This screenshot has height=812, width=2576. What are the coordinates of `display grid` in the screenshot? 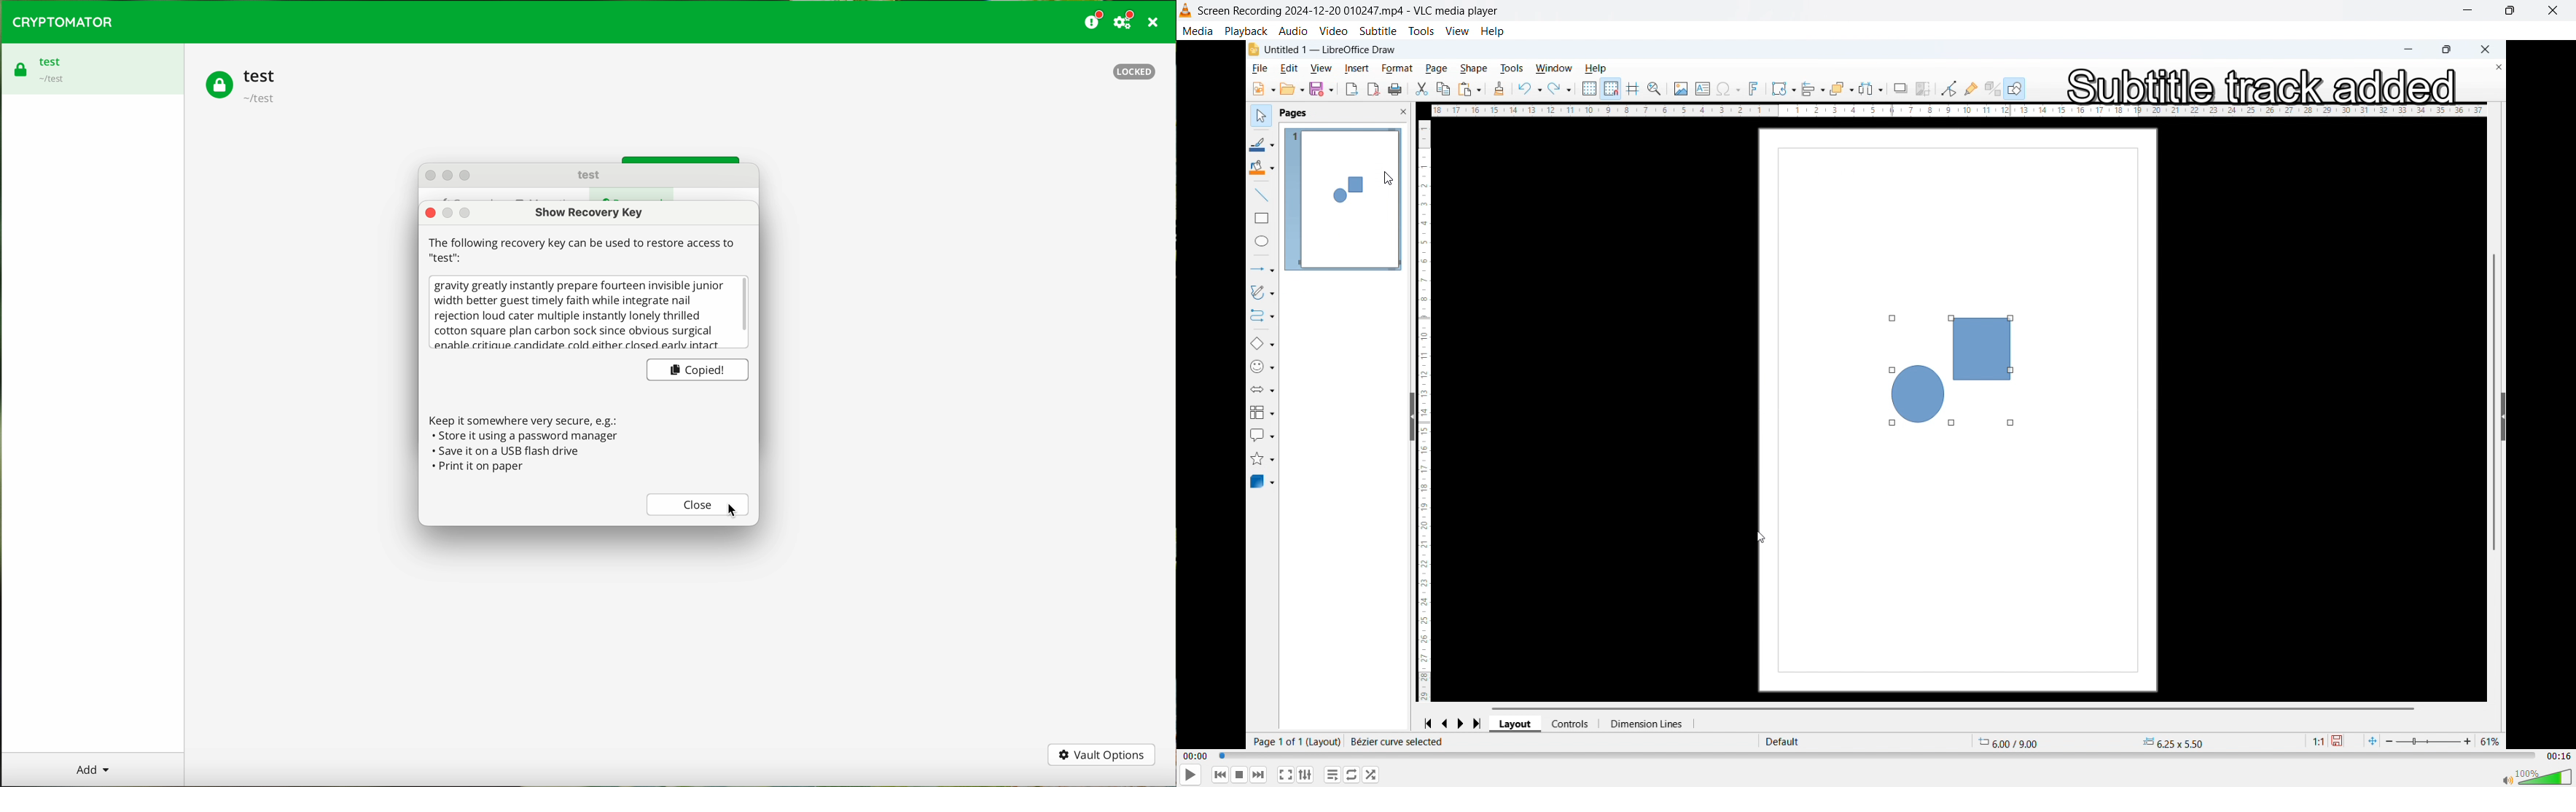 It's located at (1590, 90).